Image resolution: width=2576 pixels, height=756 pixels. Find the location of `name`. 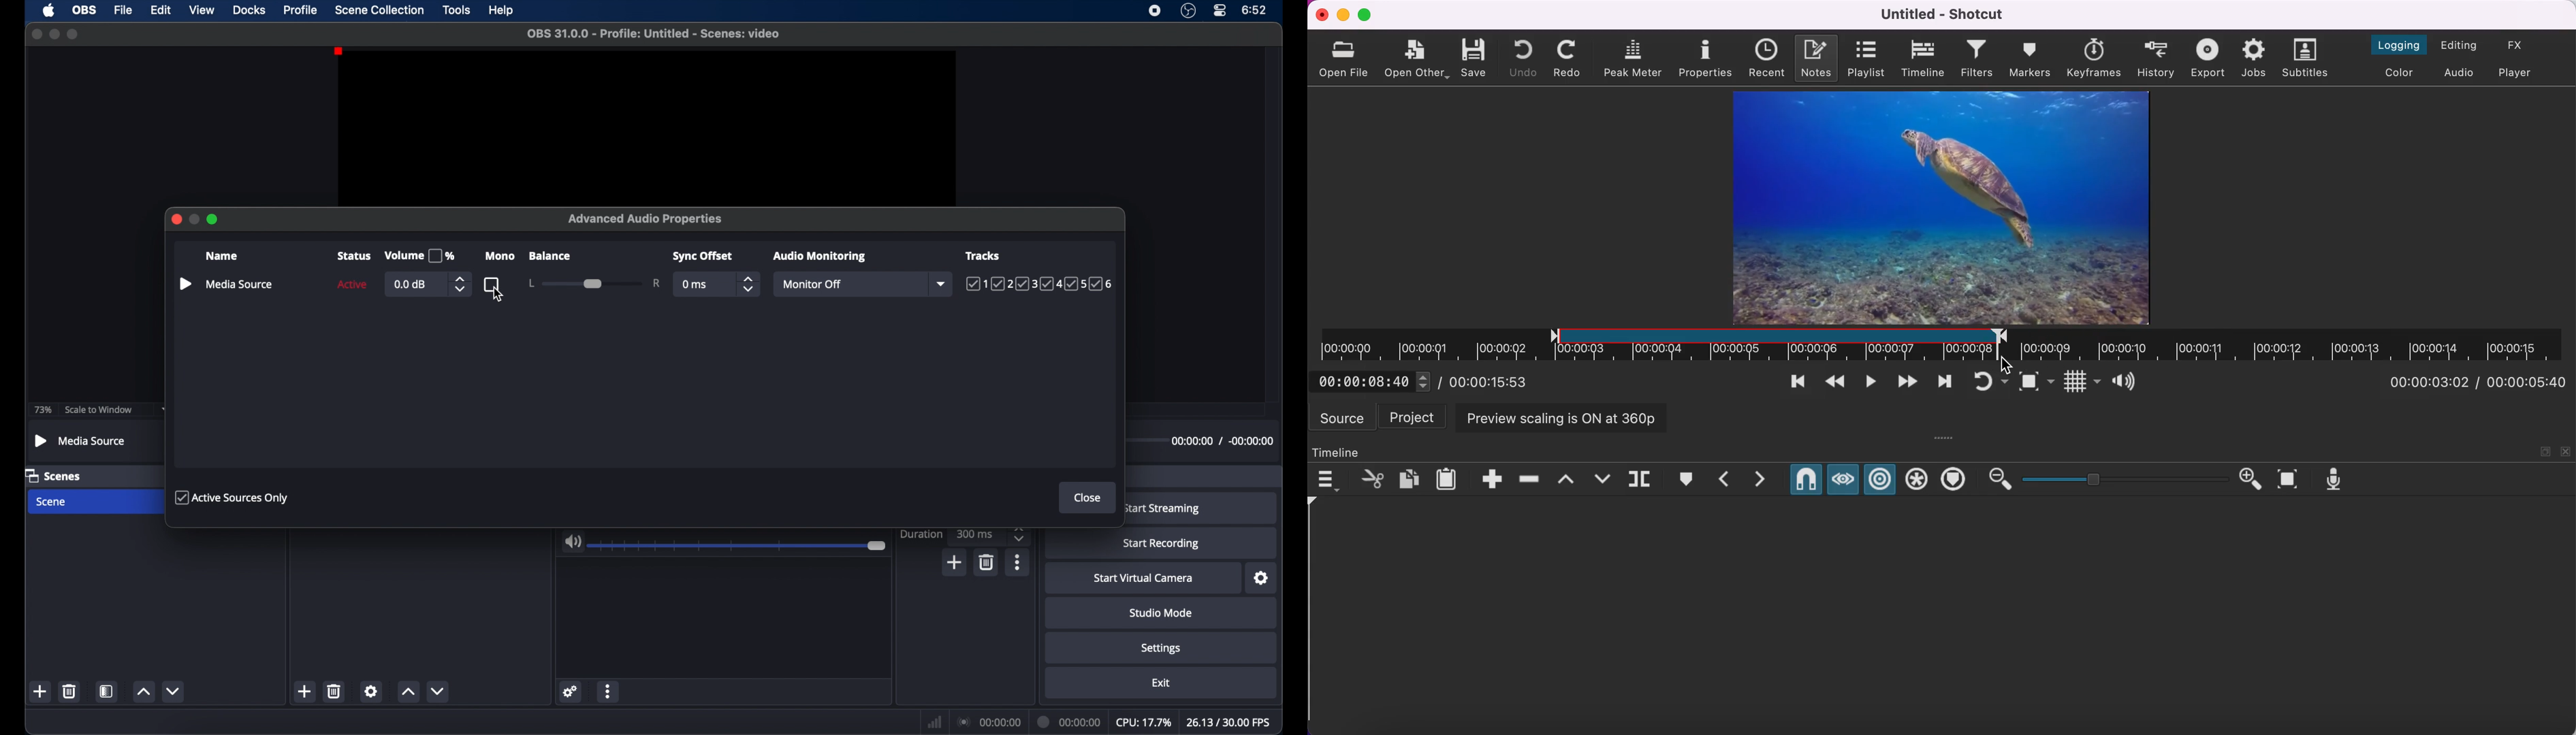

name is located at coordinates (221, 256).